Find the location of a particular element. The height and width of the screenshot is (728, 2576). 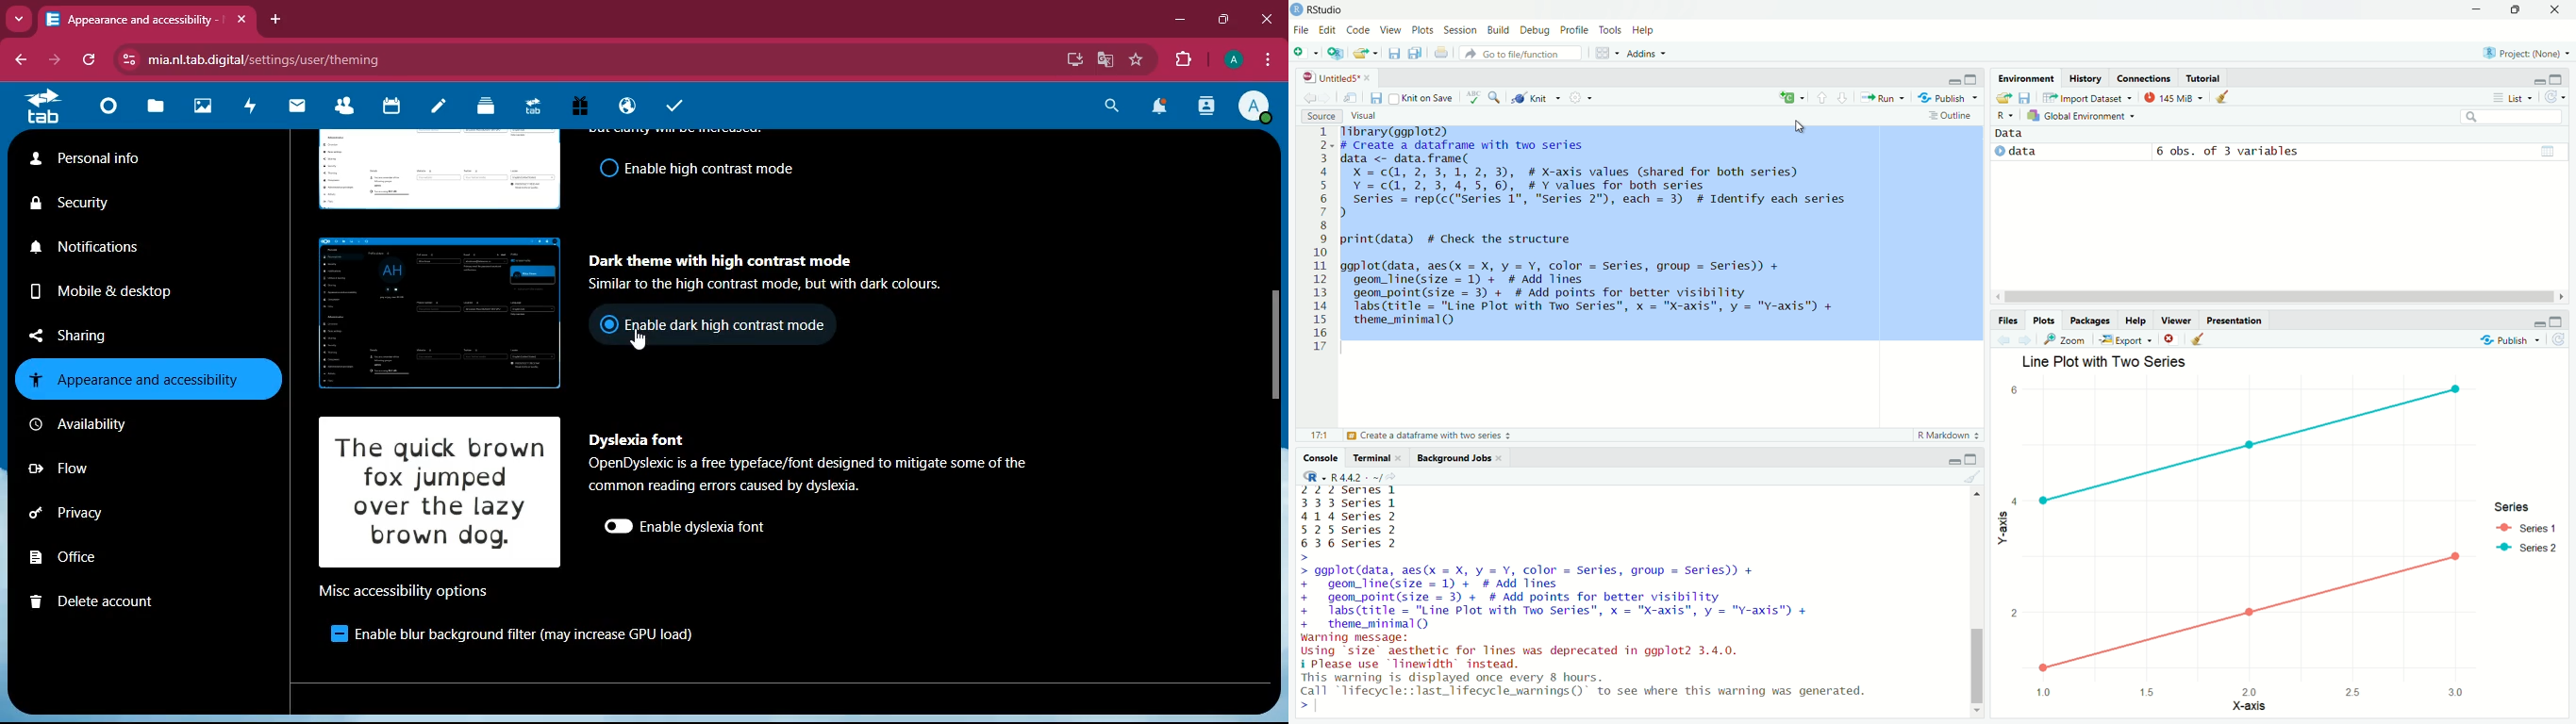

scroll bar is located at coordinates (1278, 348).